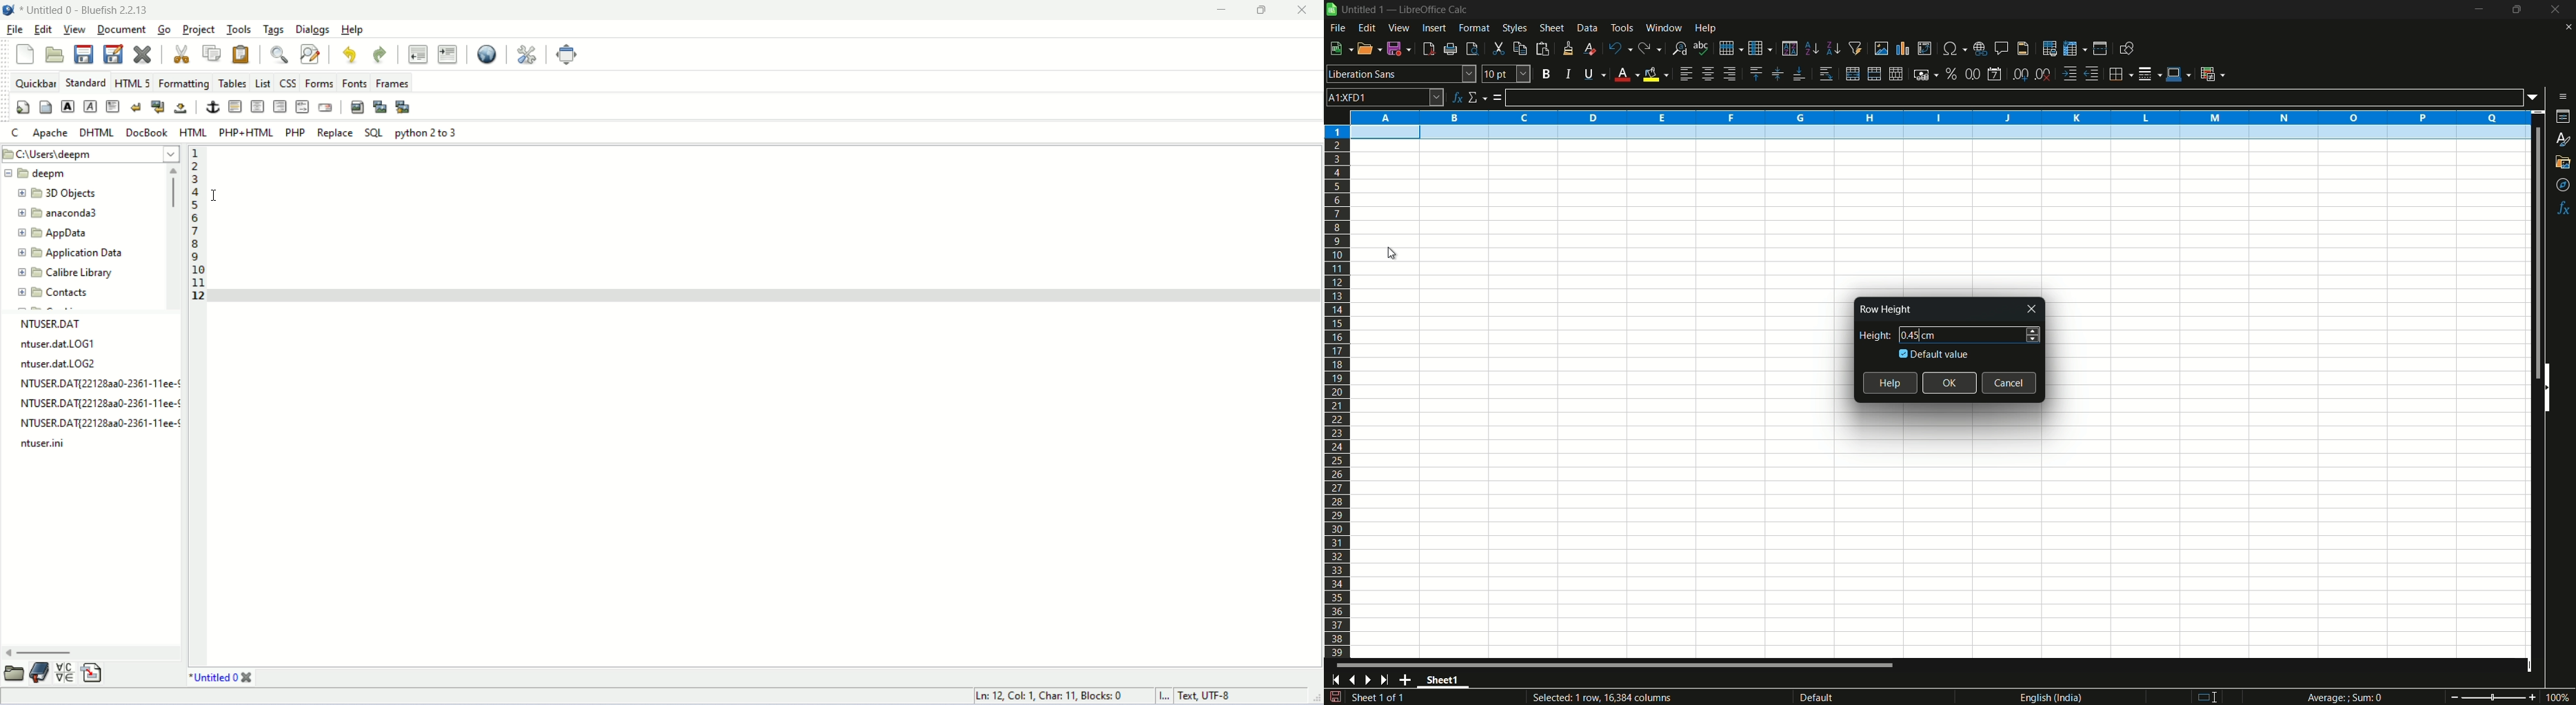  Describe the element at coordinates (1542, 49) in the screenshot. I see `paste` at that location.